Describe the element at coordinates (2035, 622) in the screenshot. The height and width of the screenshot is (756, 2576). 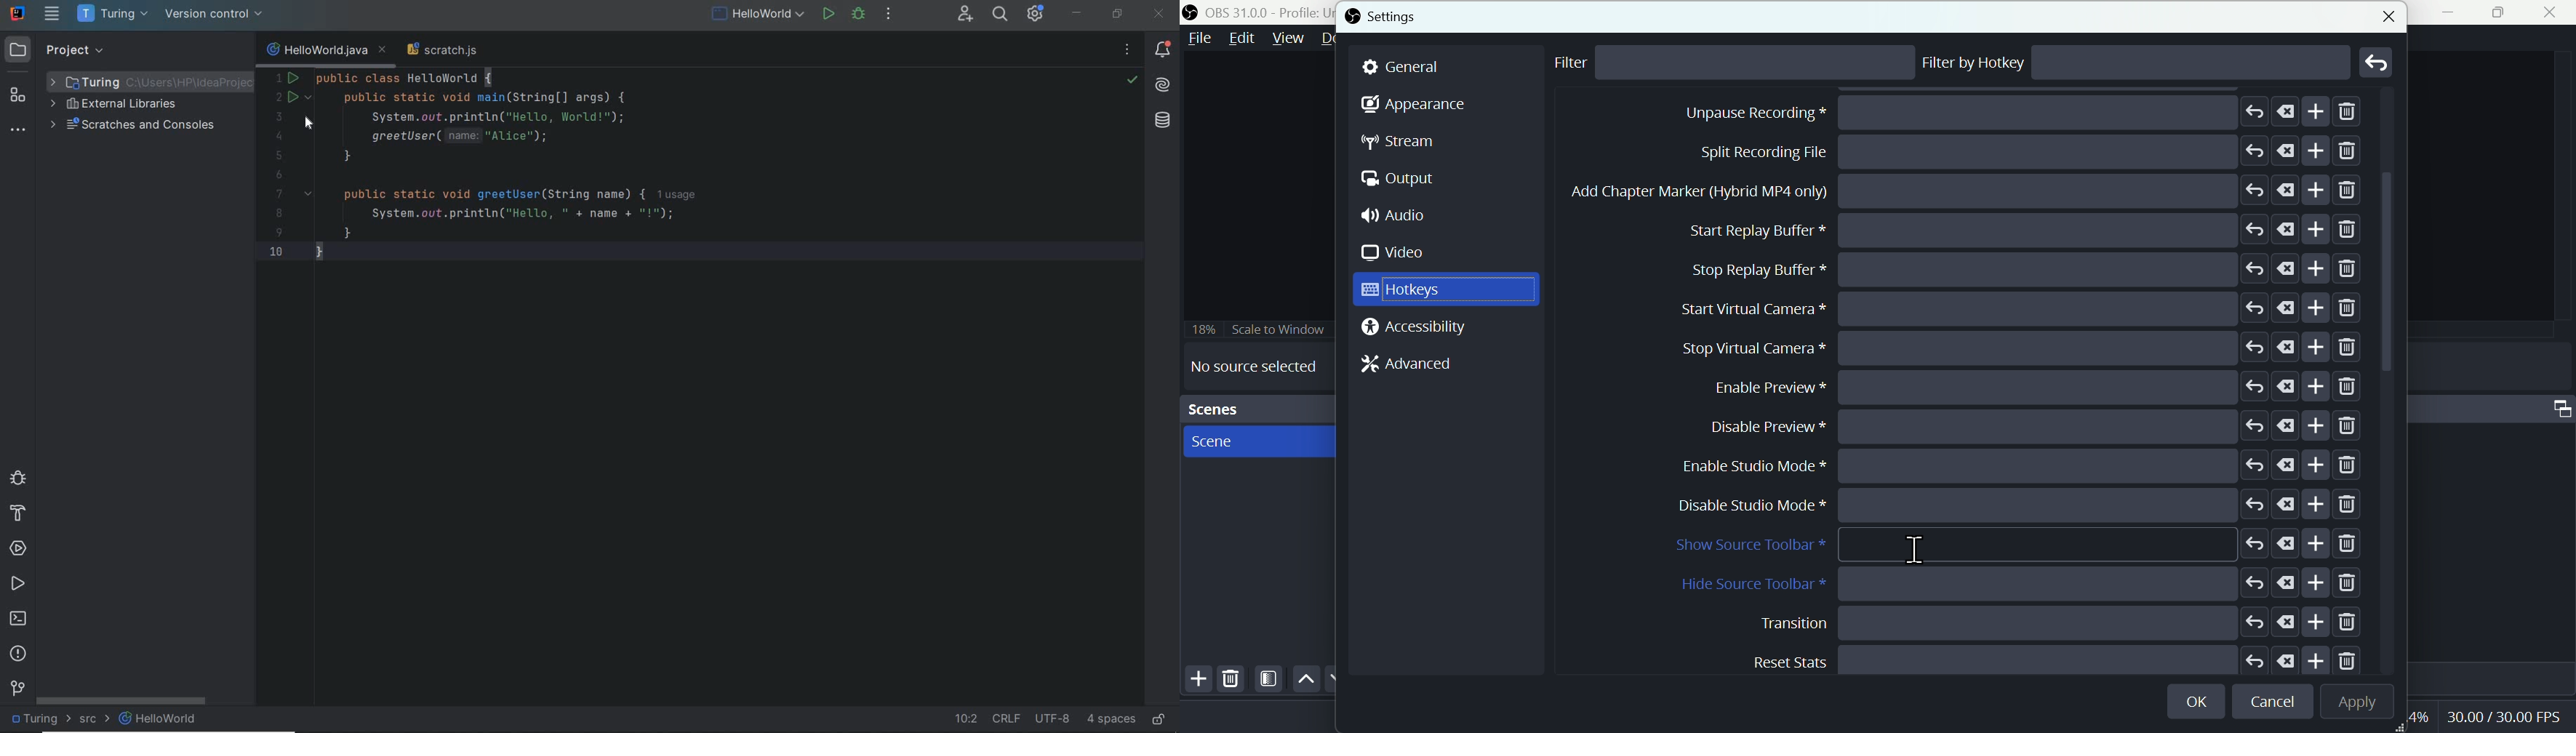
I see `Disable preview` at that location.